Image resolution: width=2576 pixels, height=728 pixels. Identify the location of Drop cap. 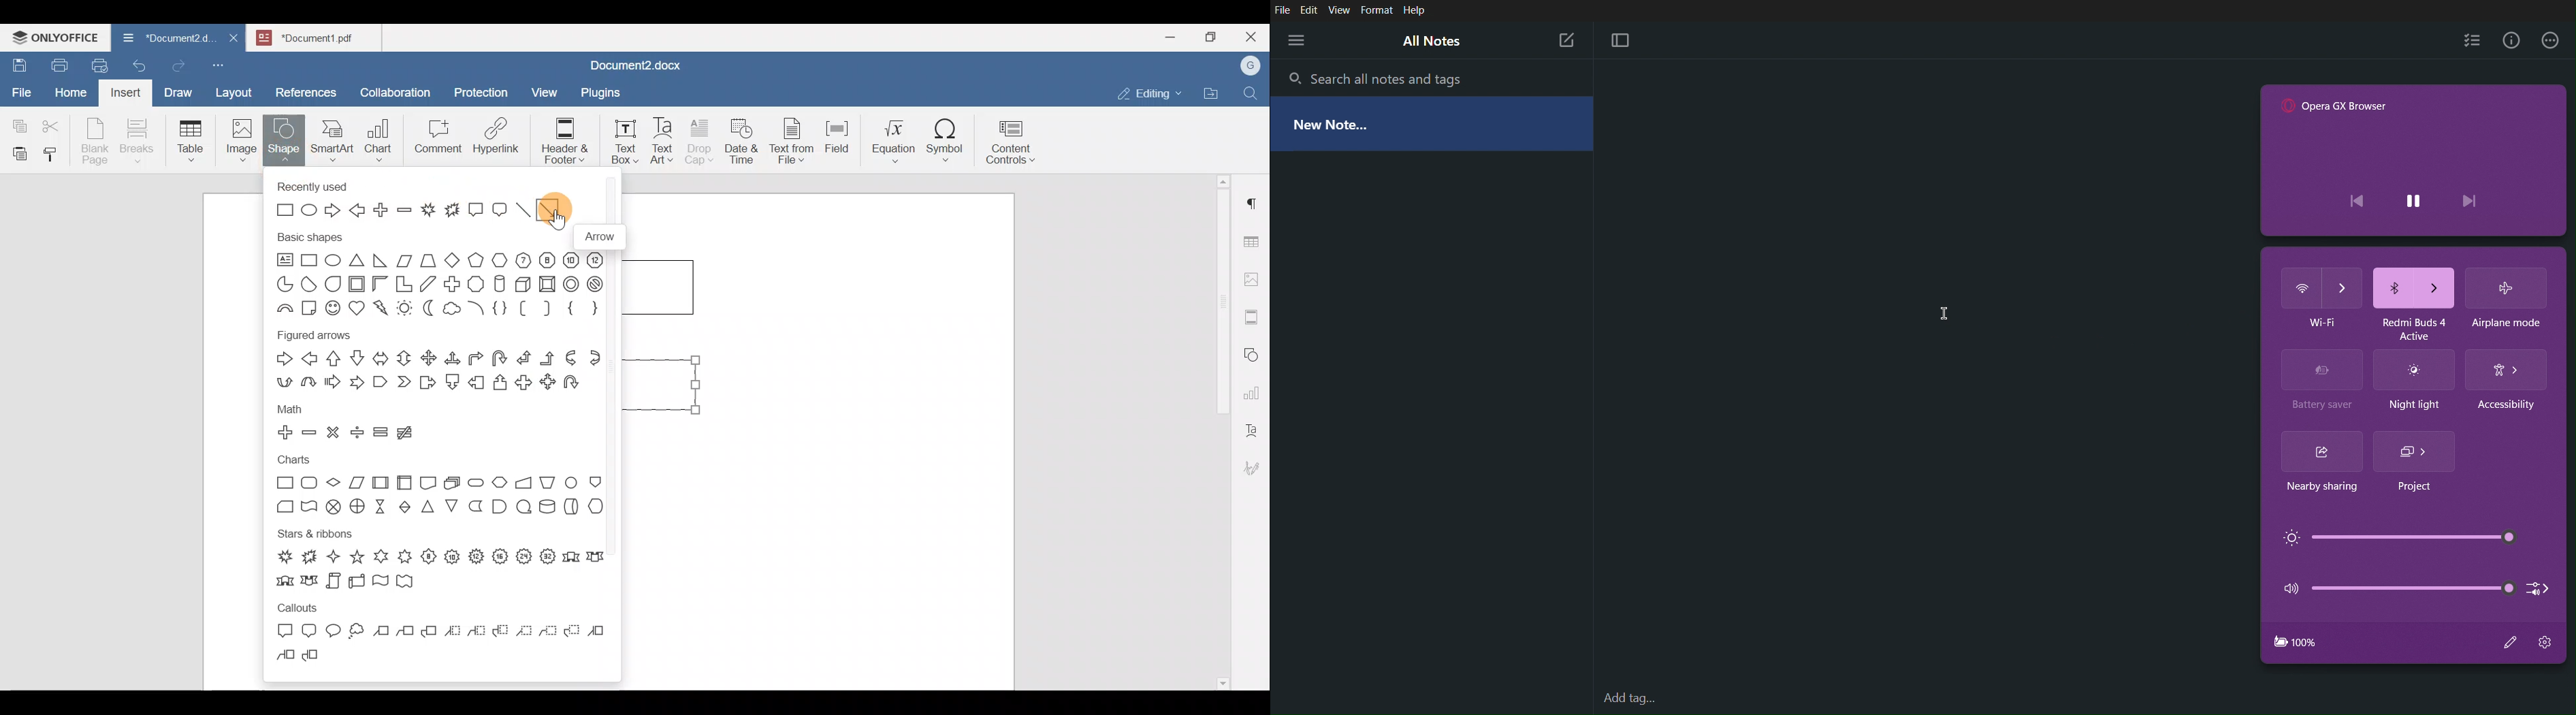
(702, 140).